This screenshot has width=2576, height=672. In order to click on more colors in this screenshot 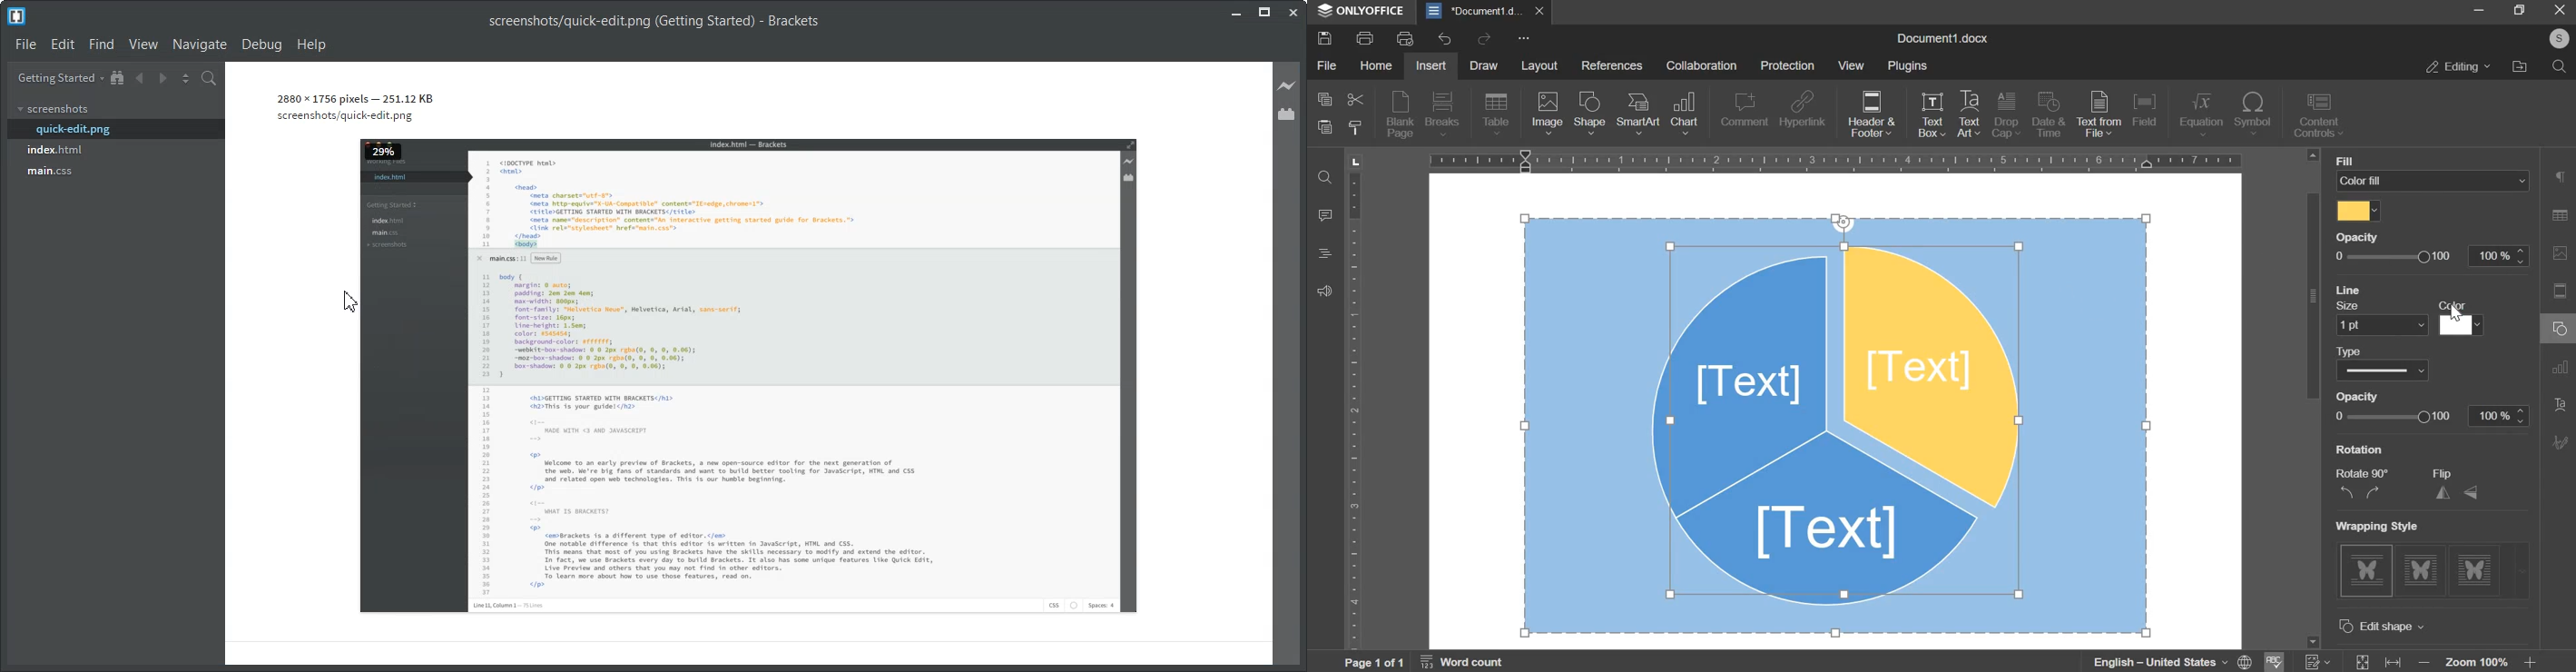, I will do `click(2367, 448)`.